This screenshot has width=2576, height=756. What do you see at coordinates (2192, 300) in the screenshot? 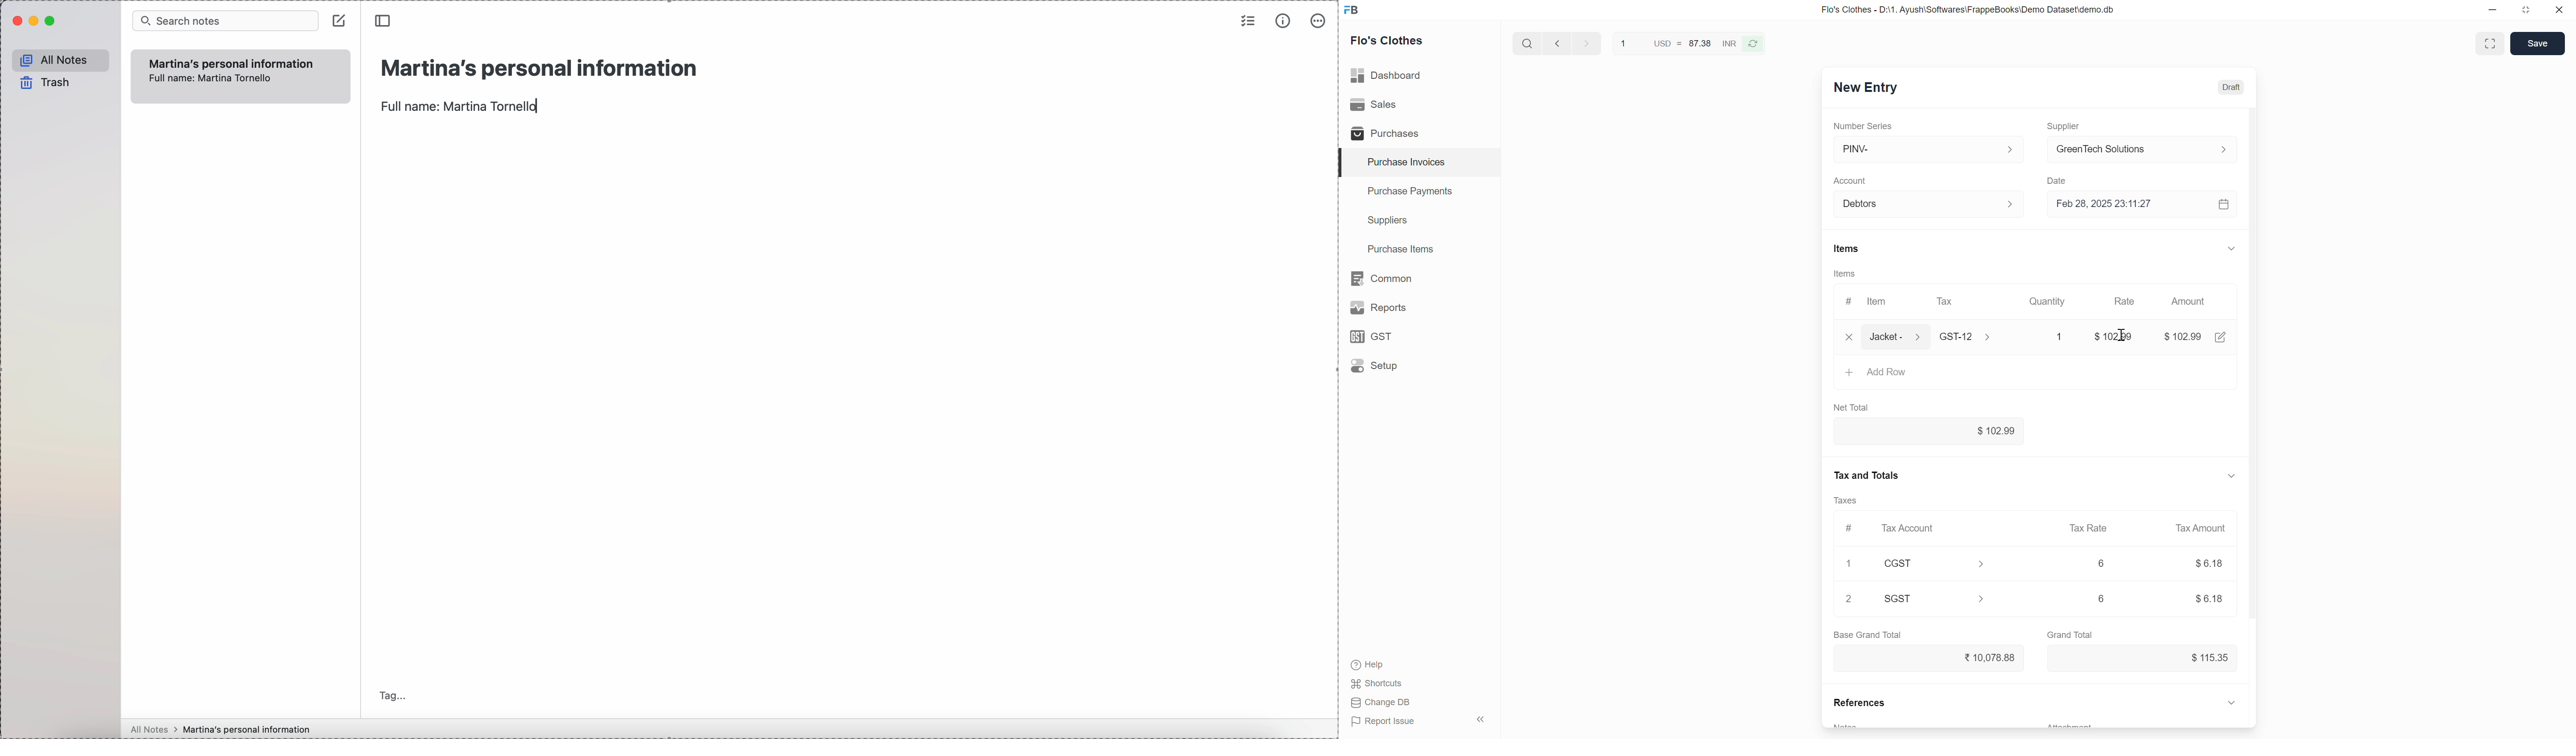
I see `Amount` at bounding box center [2192, 300].